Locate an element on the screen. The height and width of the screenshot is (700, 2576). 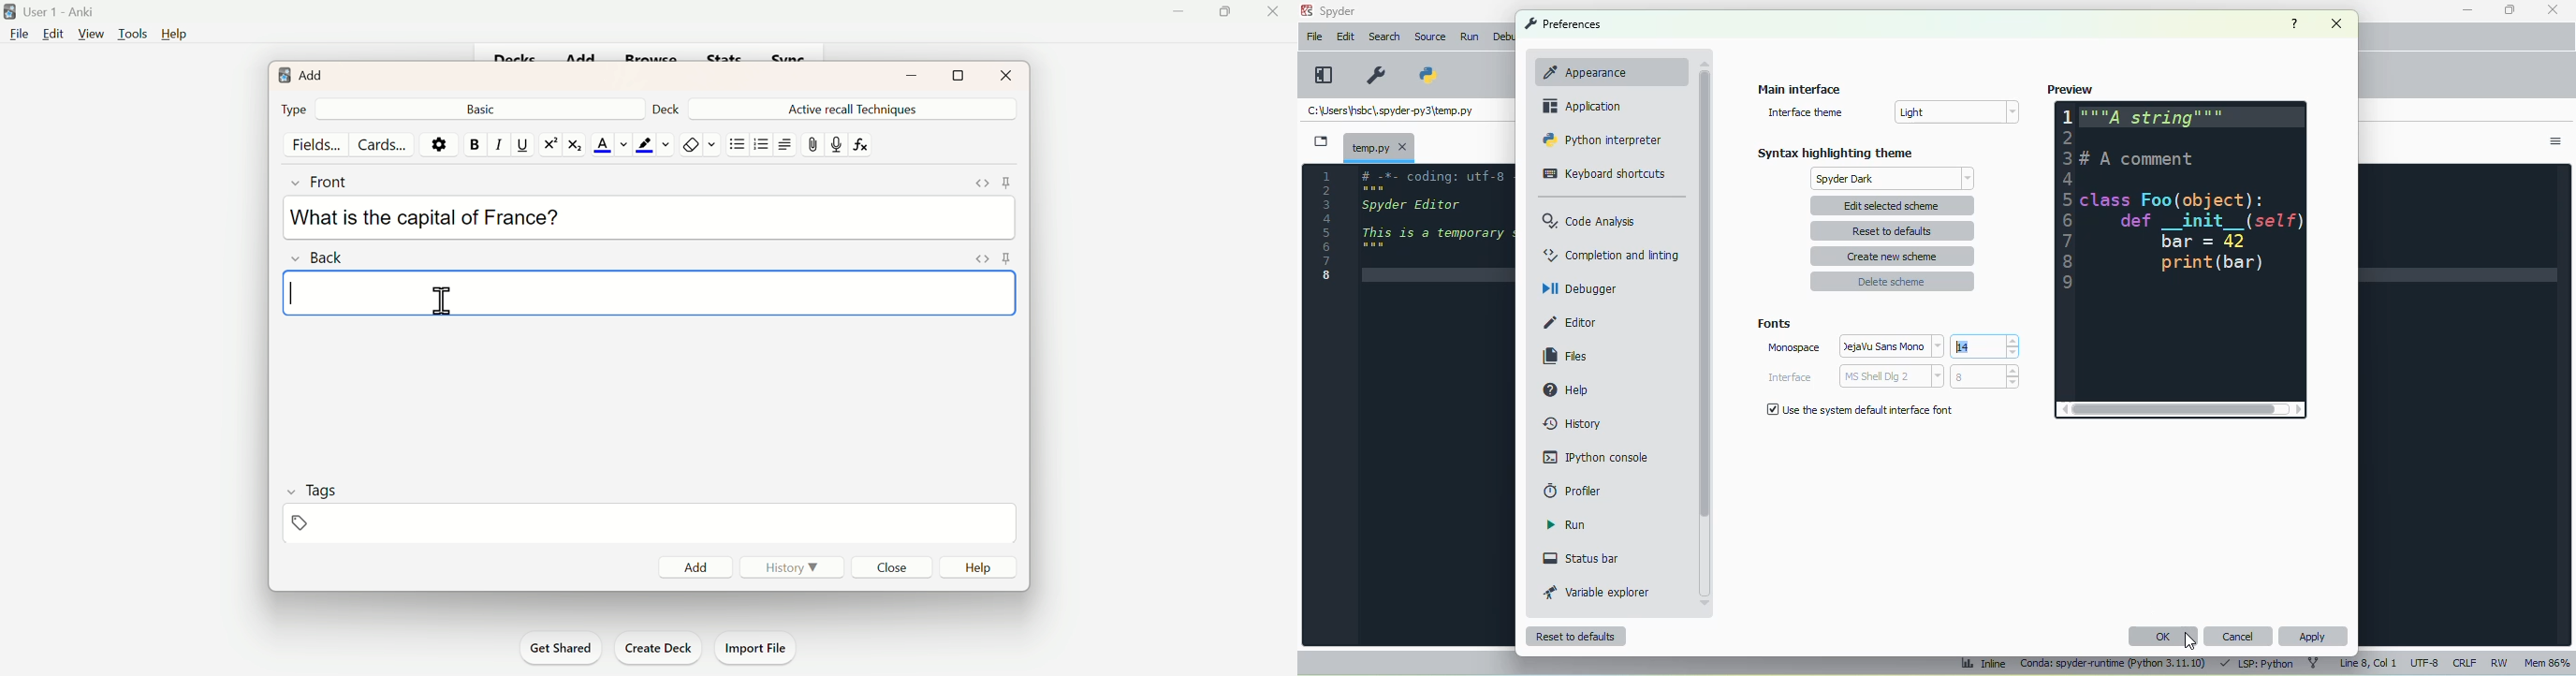
keyboard shortcuts is located at coordinates (1604, 174).